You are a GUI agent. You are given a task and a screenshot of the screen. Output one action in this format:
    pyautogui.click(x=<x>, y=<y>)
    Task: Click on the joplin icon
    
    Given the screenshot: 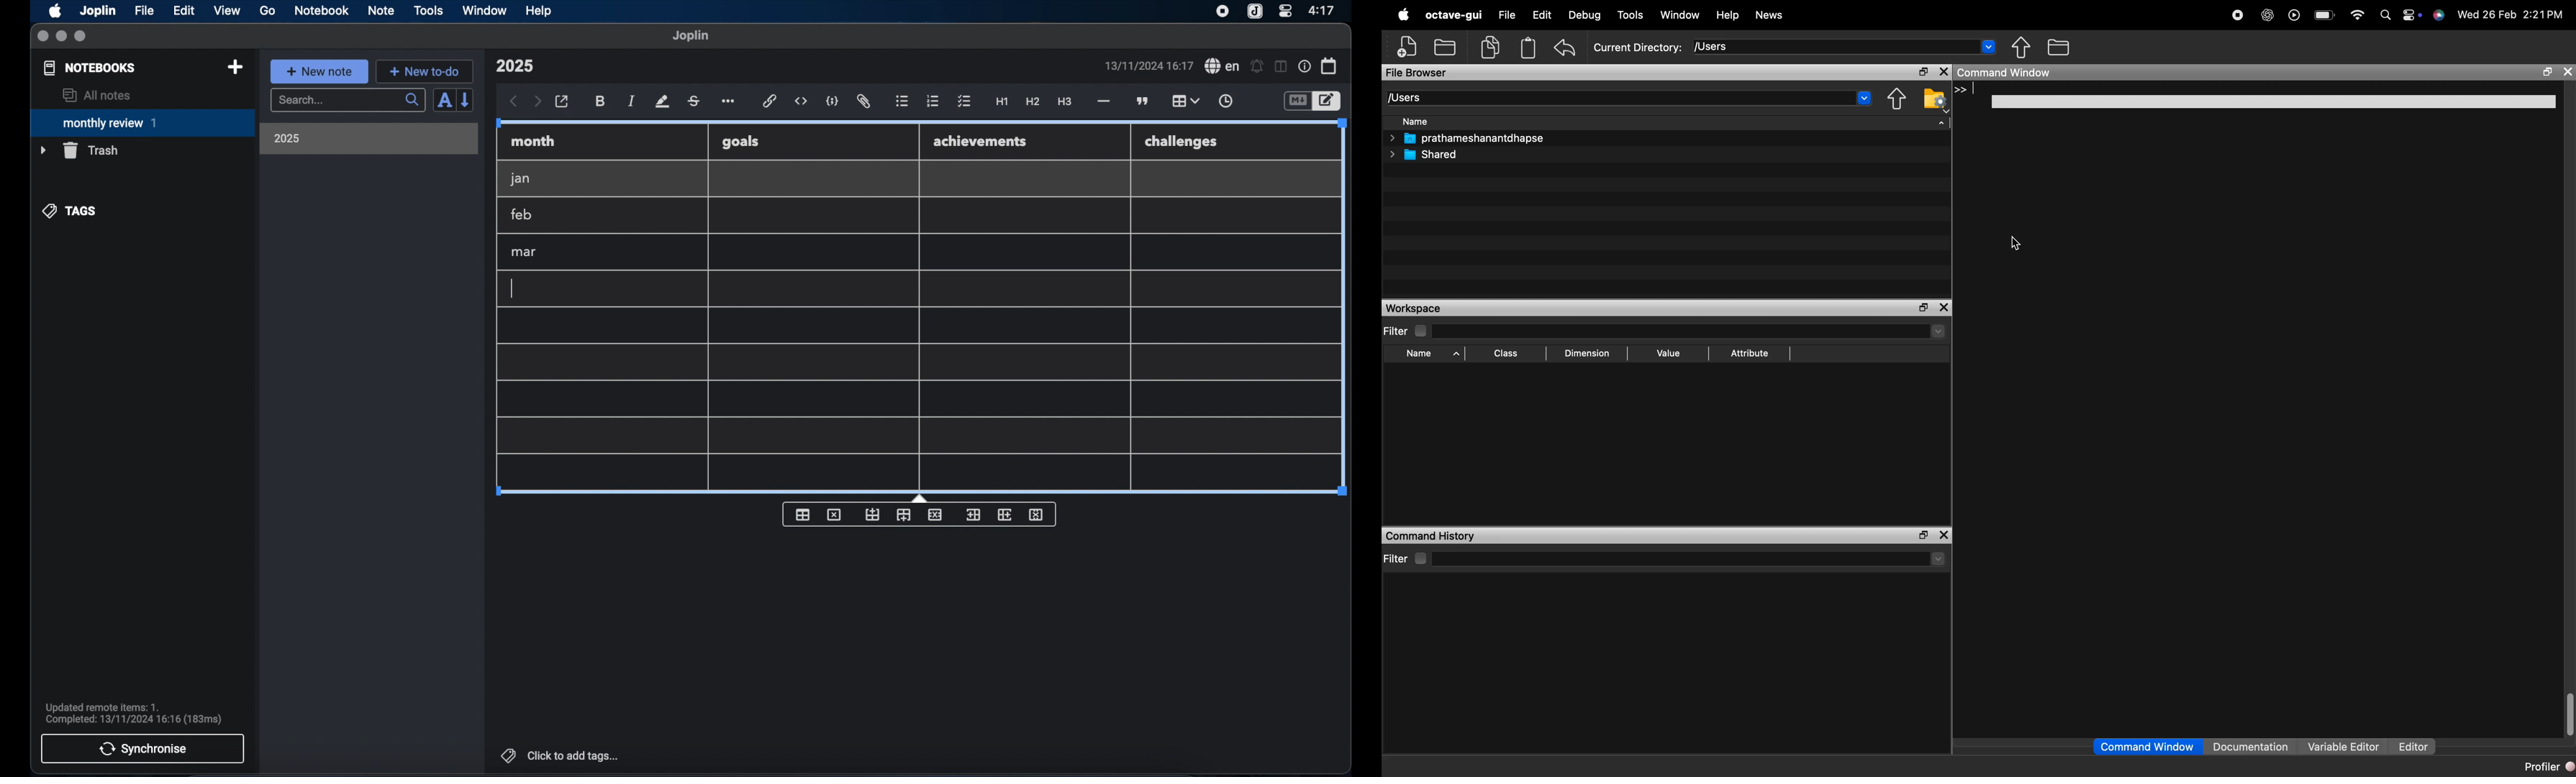 What is the action you would take?
    pyautogui.click(x=1253, y=12)
    